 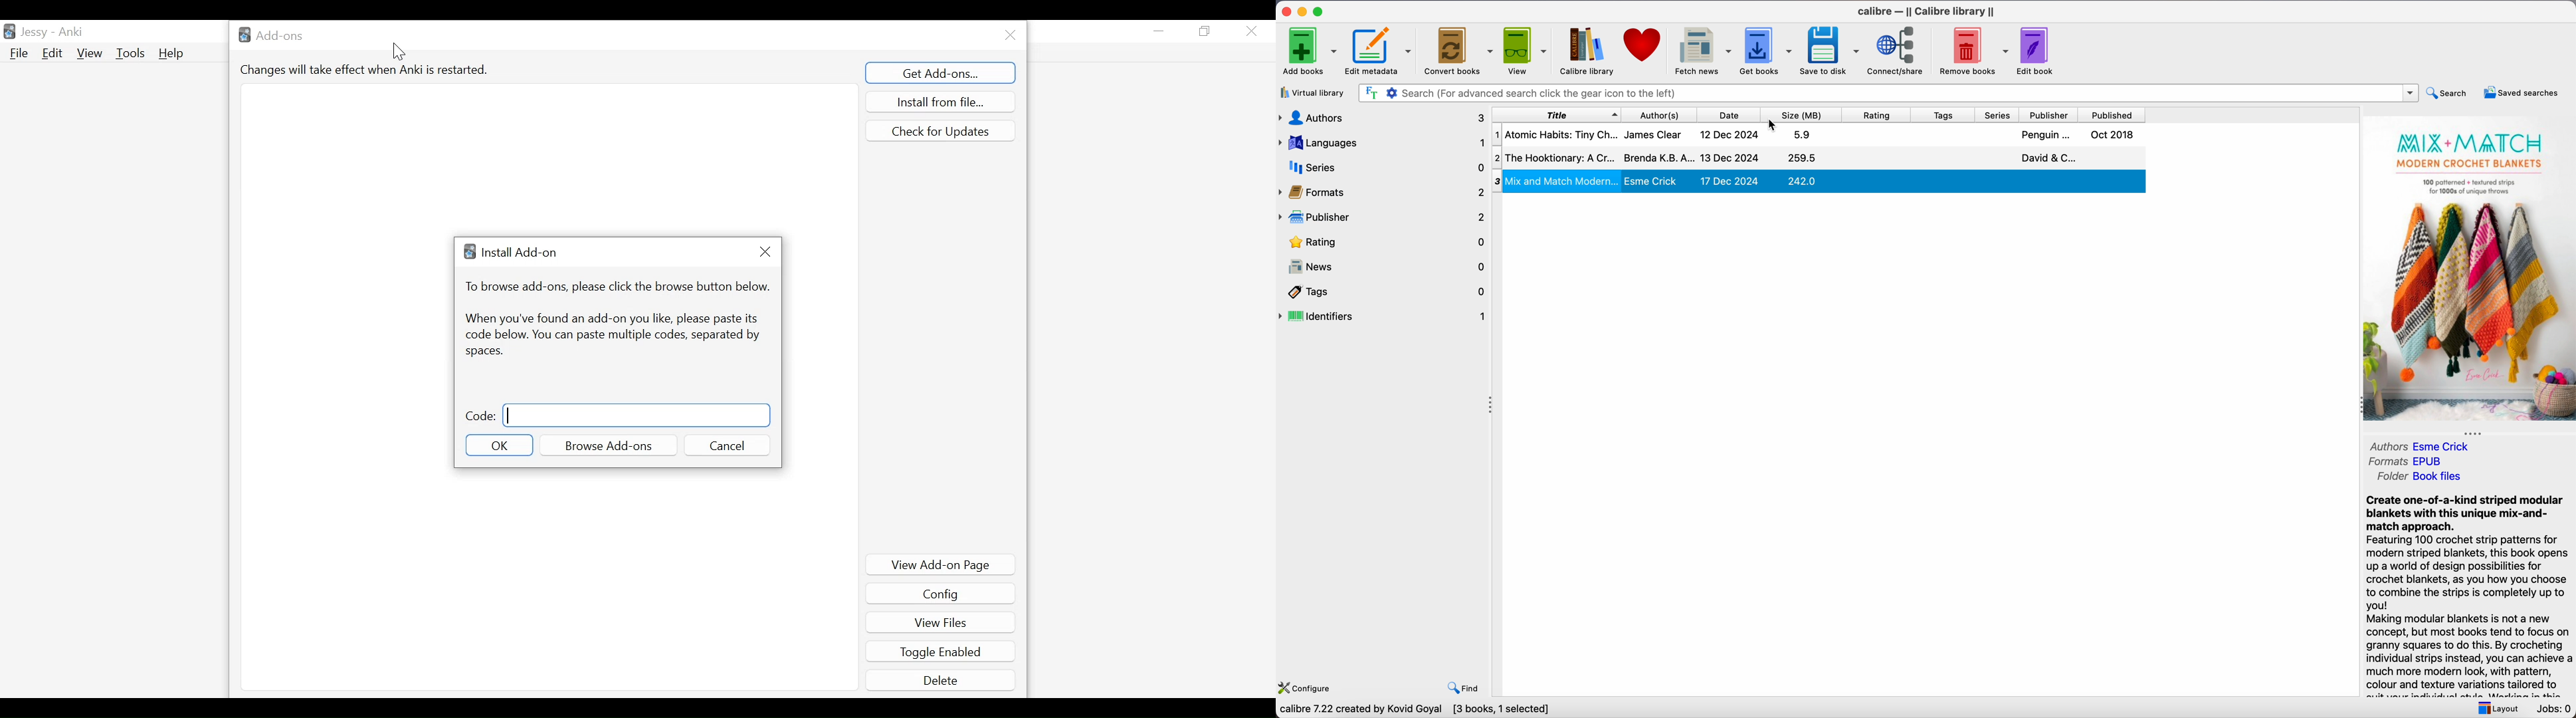 I want to click on edit metadata, so click(x=1381, y=51).